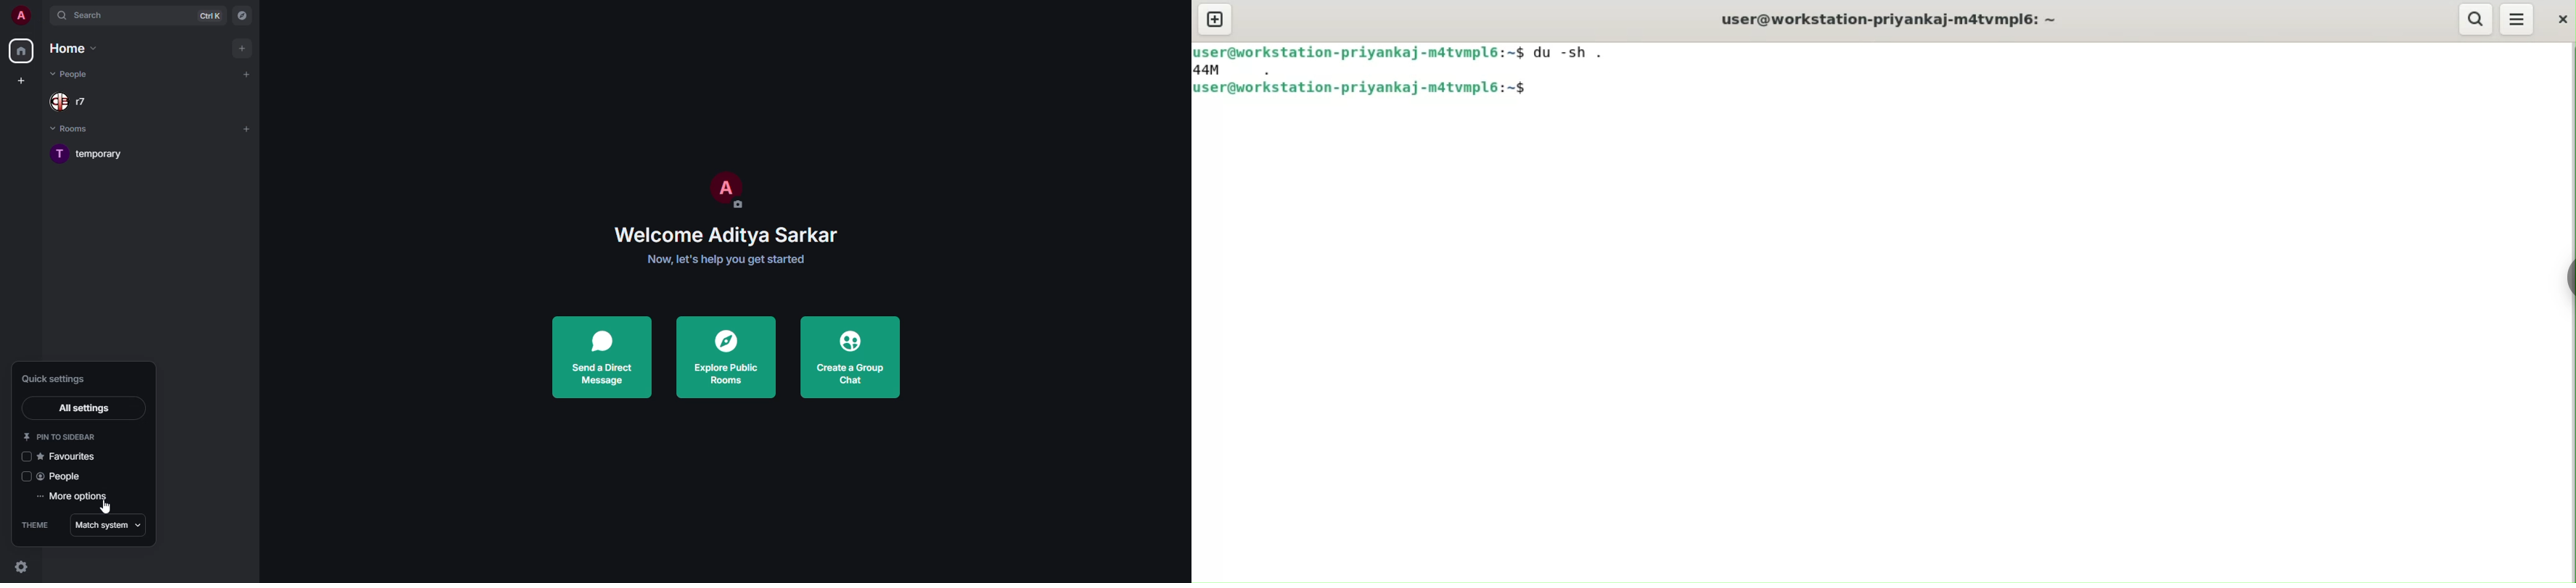 Image resolution: width=2576 pixels, height=588 pixels. Describe the element at coordinates (56, 378) in the screenshot. I see `quick settings` at that location.